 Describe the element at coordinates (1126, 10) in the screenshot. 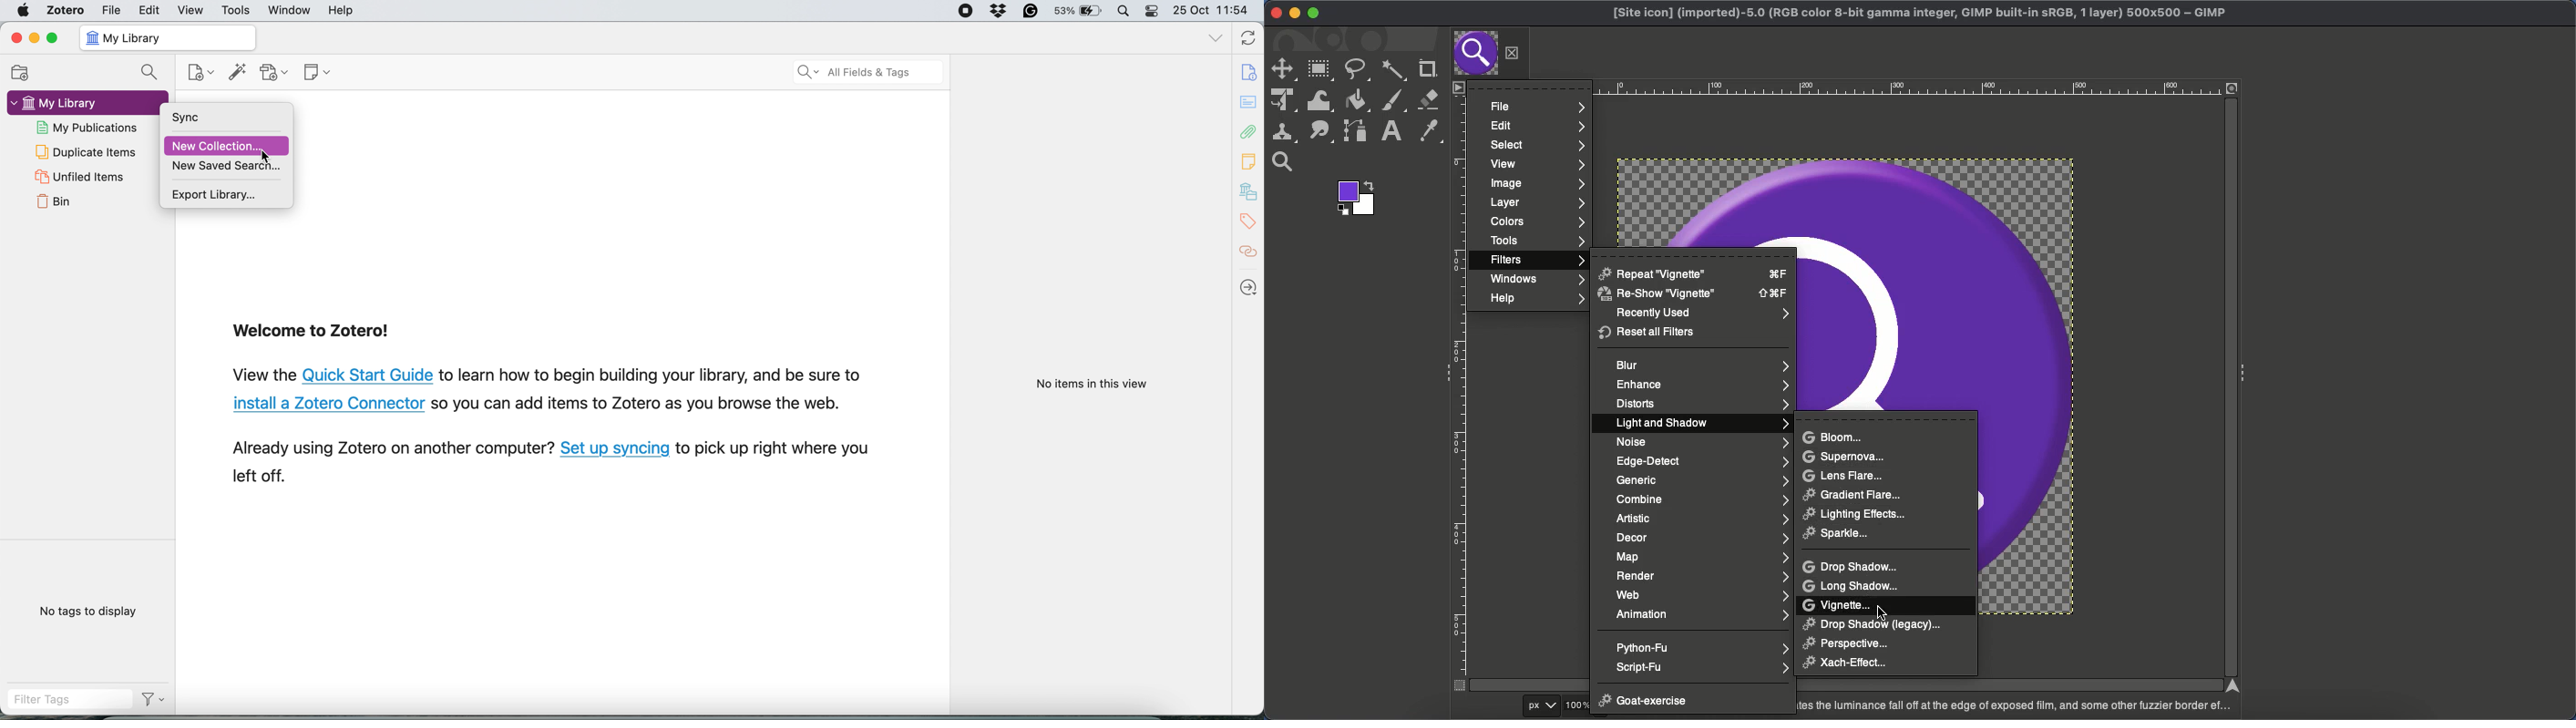

I see `spotlight search` at that location.